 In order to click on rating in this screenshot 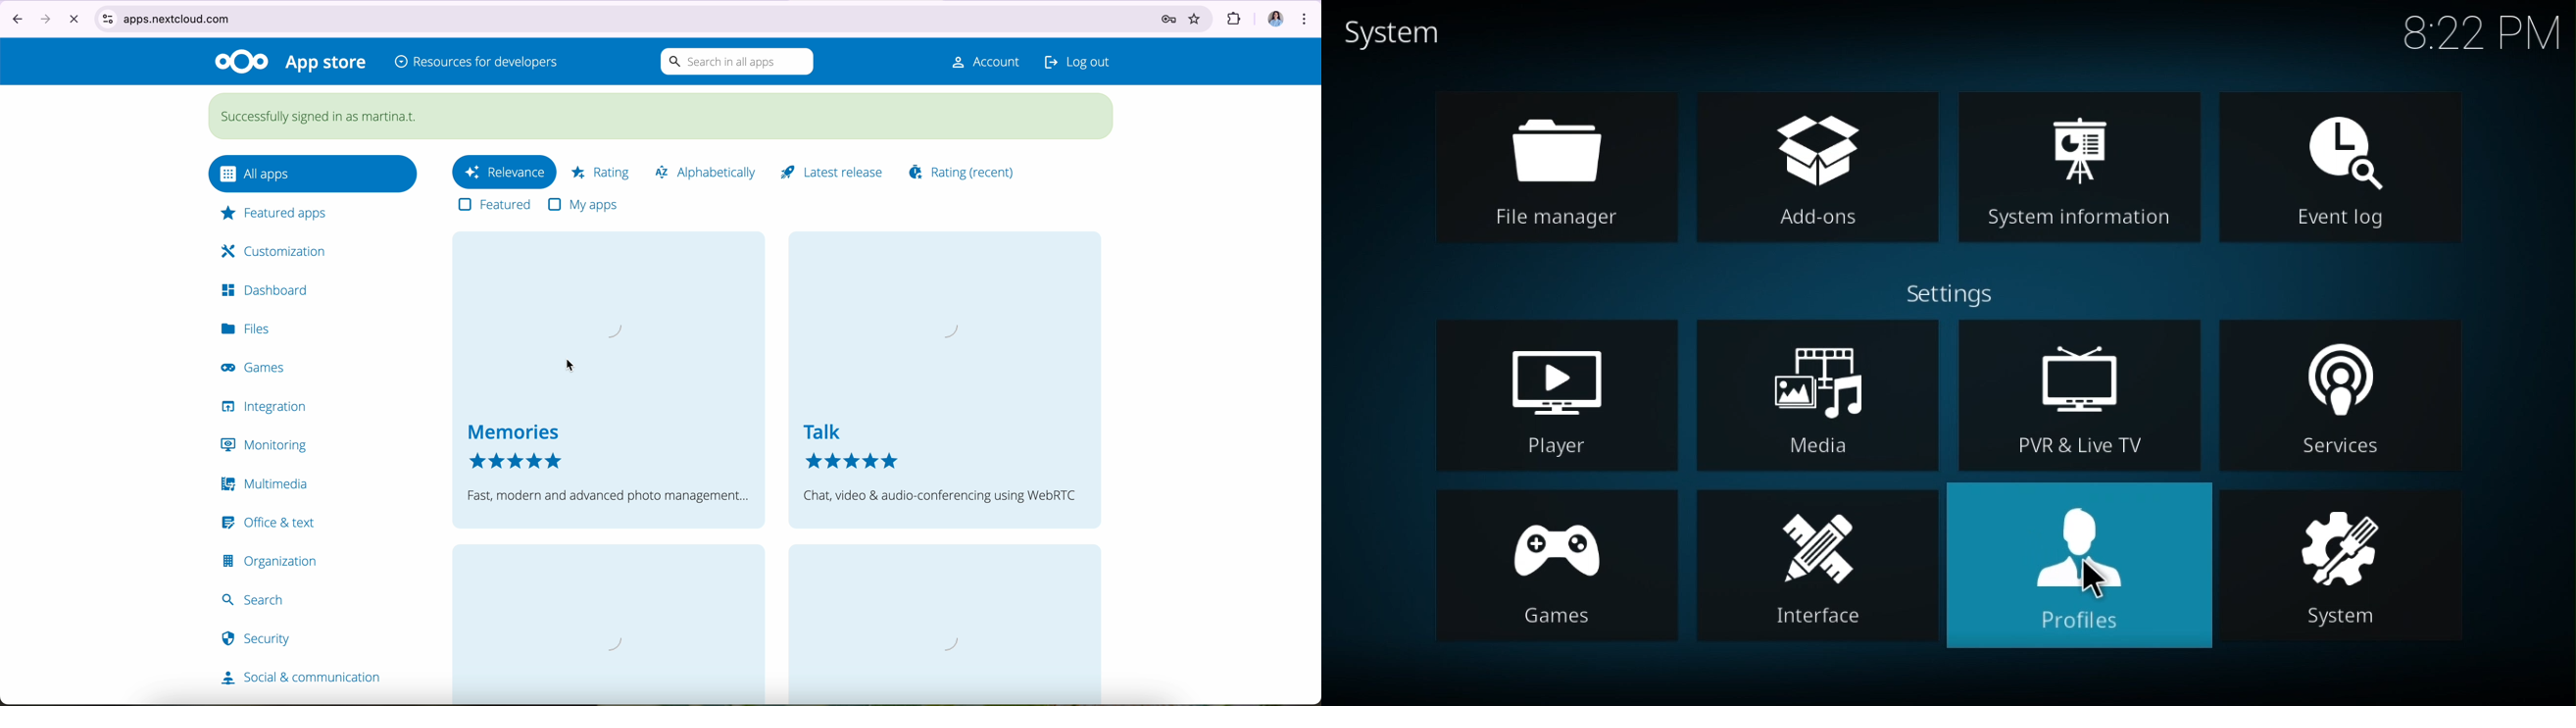, I will do `click(600, 169)`.